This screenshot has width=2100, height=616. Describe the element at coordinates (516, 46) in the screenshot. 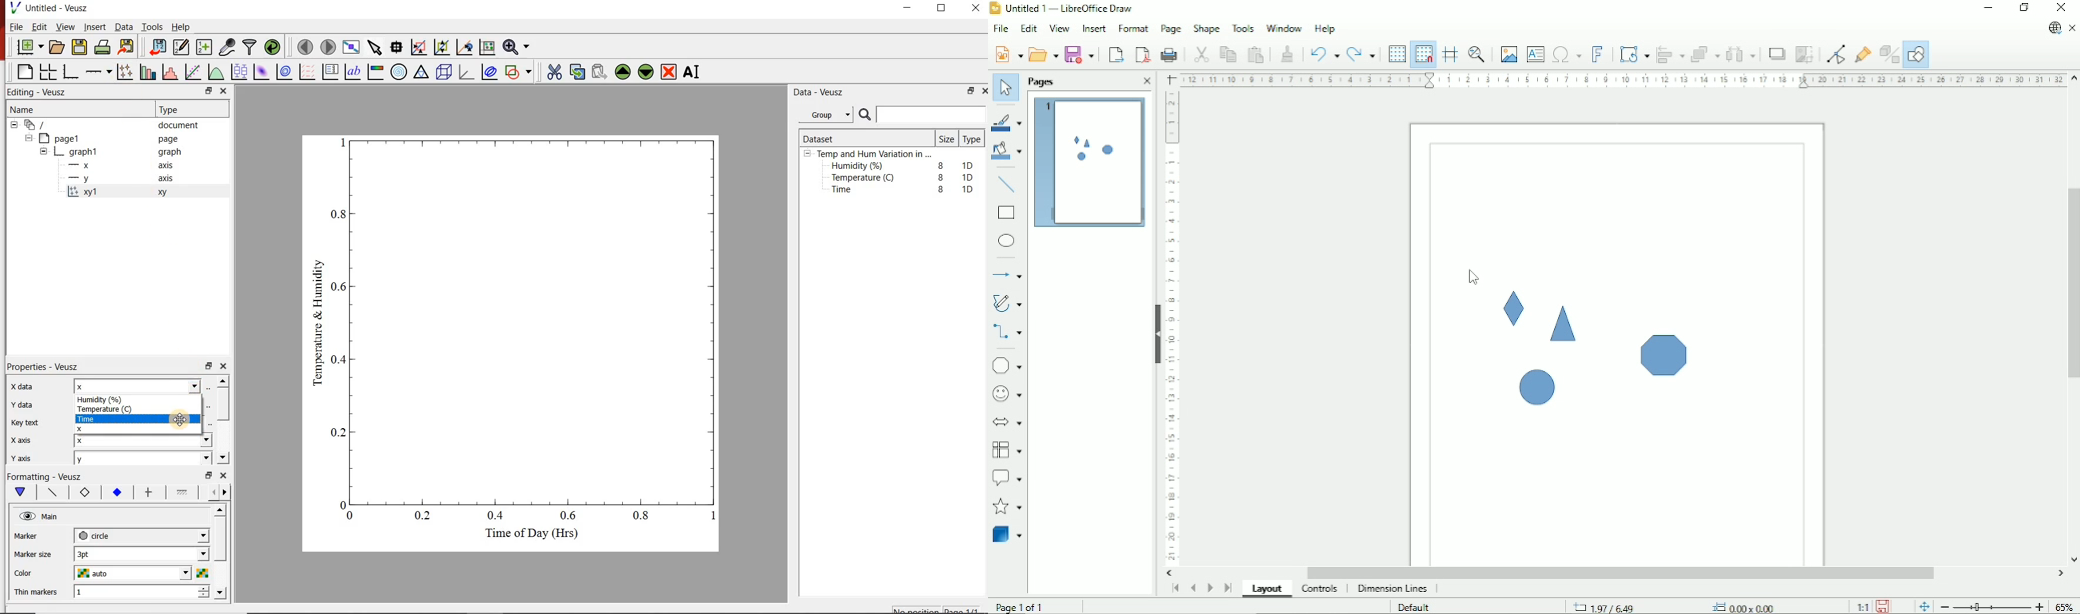

I see `Zoom functions menu` at that location.